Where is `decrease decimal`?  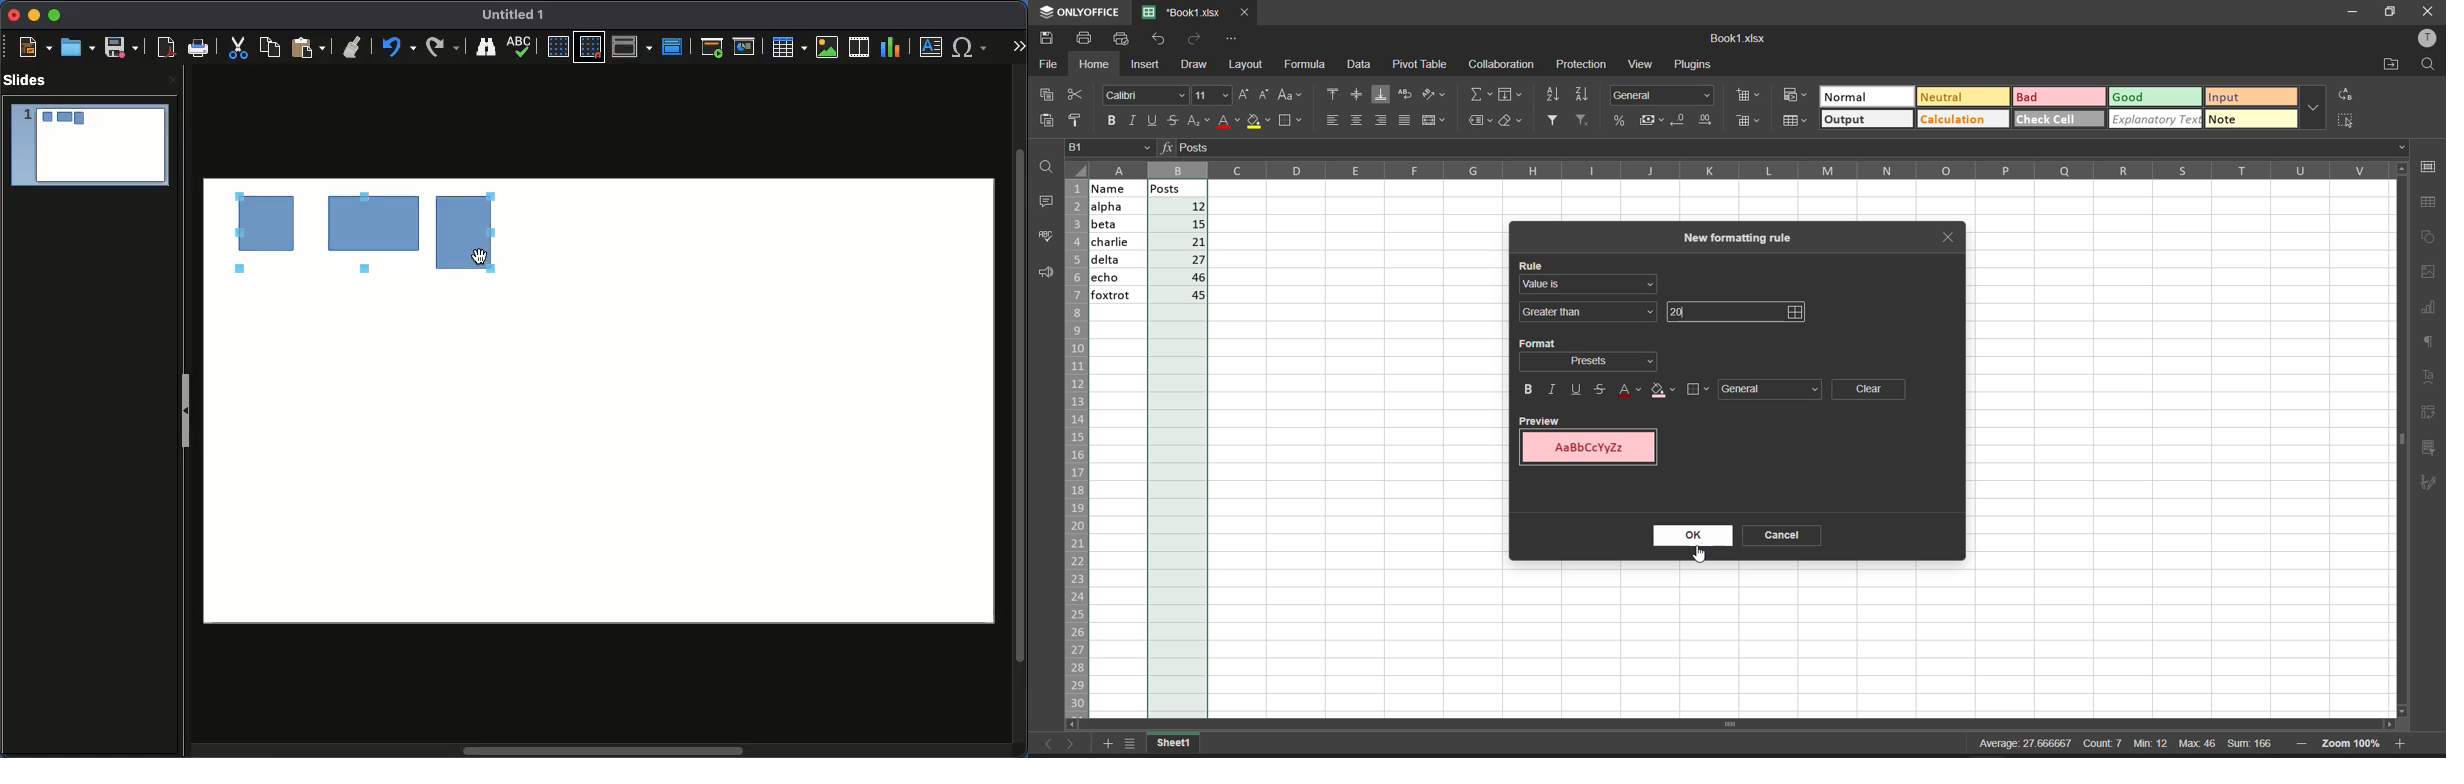 decrease decimal is located at coordinates (1675, 119).